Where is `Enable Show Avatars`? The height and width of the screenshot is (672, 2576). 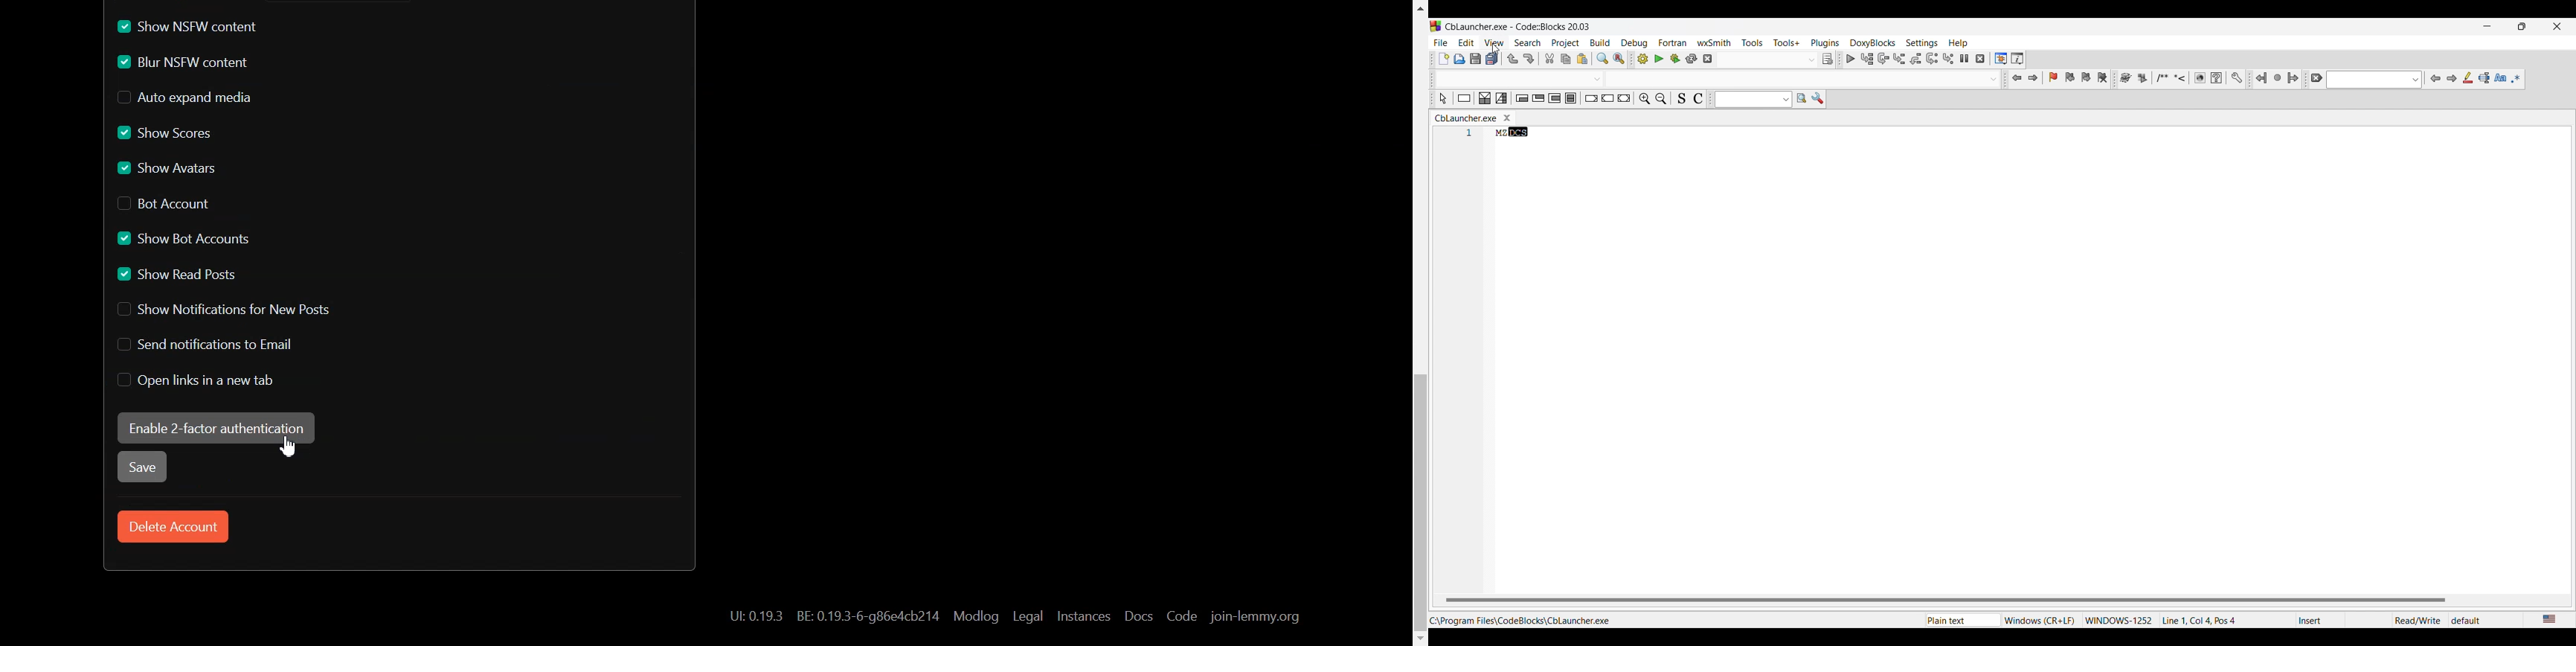 Enable Show Avatars is located at coordinates (176, 167).